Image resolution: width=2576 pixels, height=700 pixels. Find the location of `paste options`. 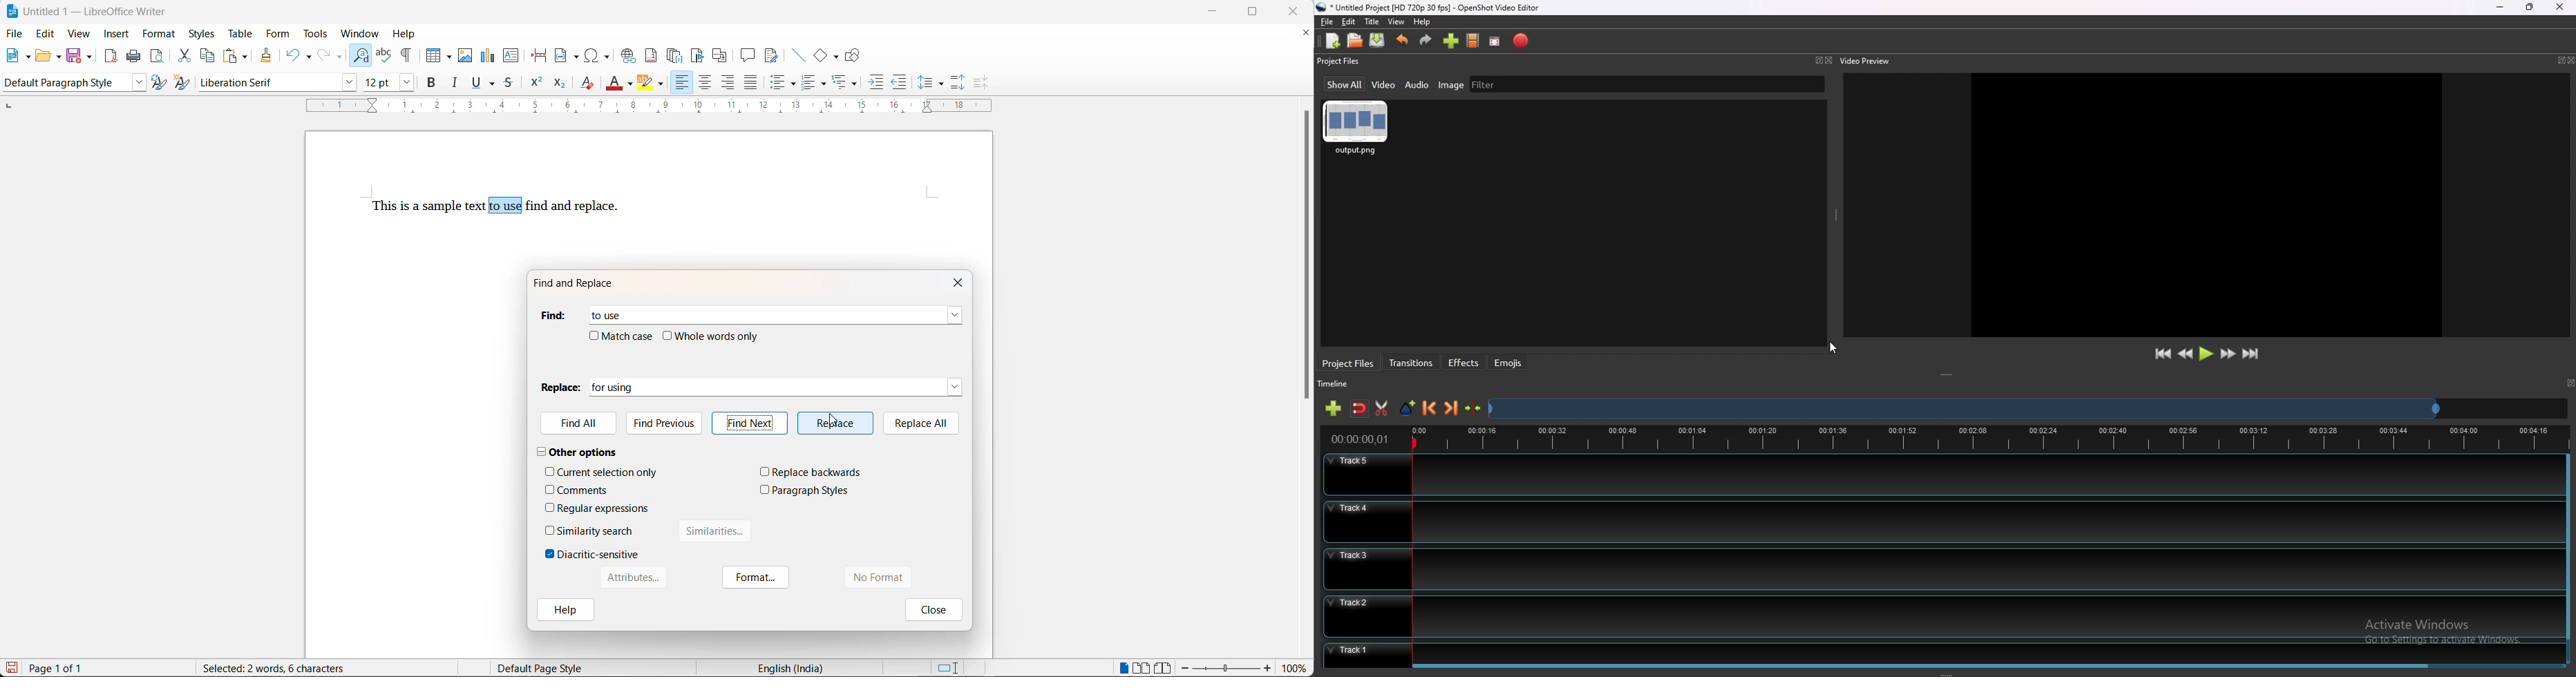

paste options is located at coordinates (246, 55).